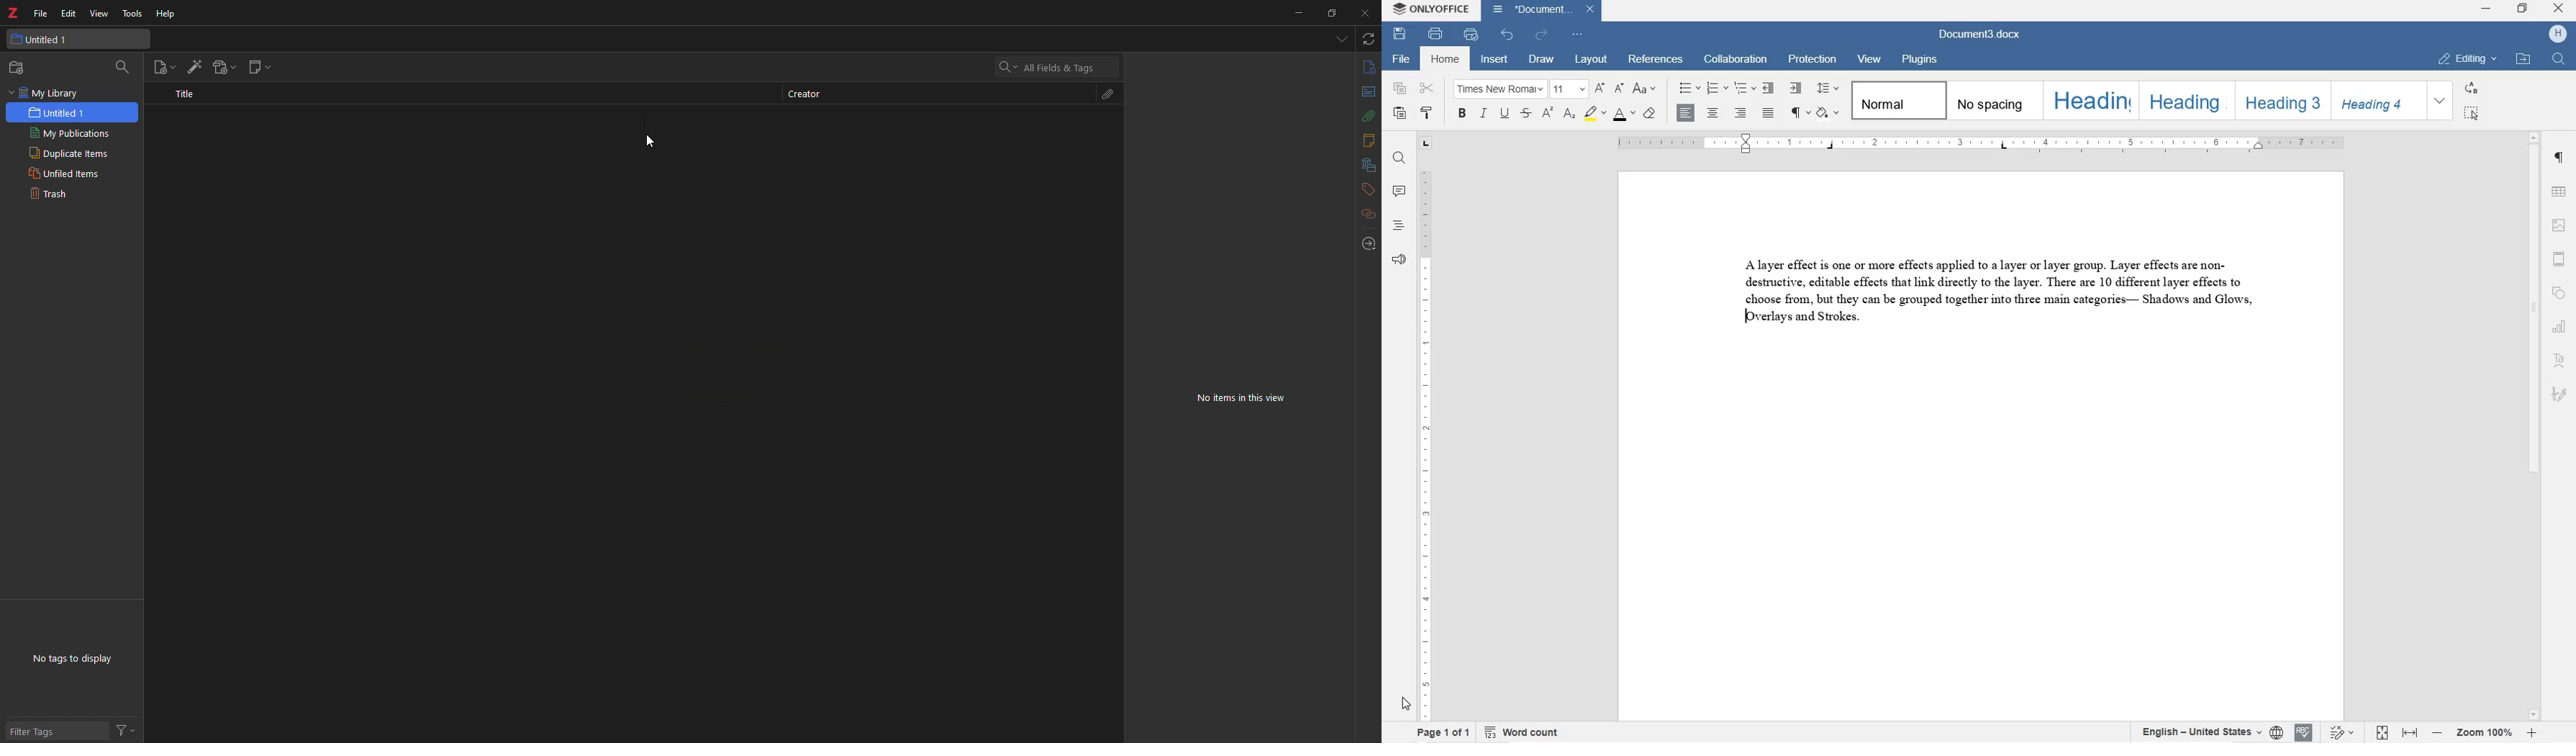 The image size is (2576, 756). I want to click on EDITING, so click(2471, 59).